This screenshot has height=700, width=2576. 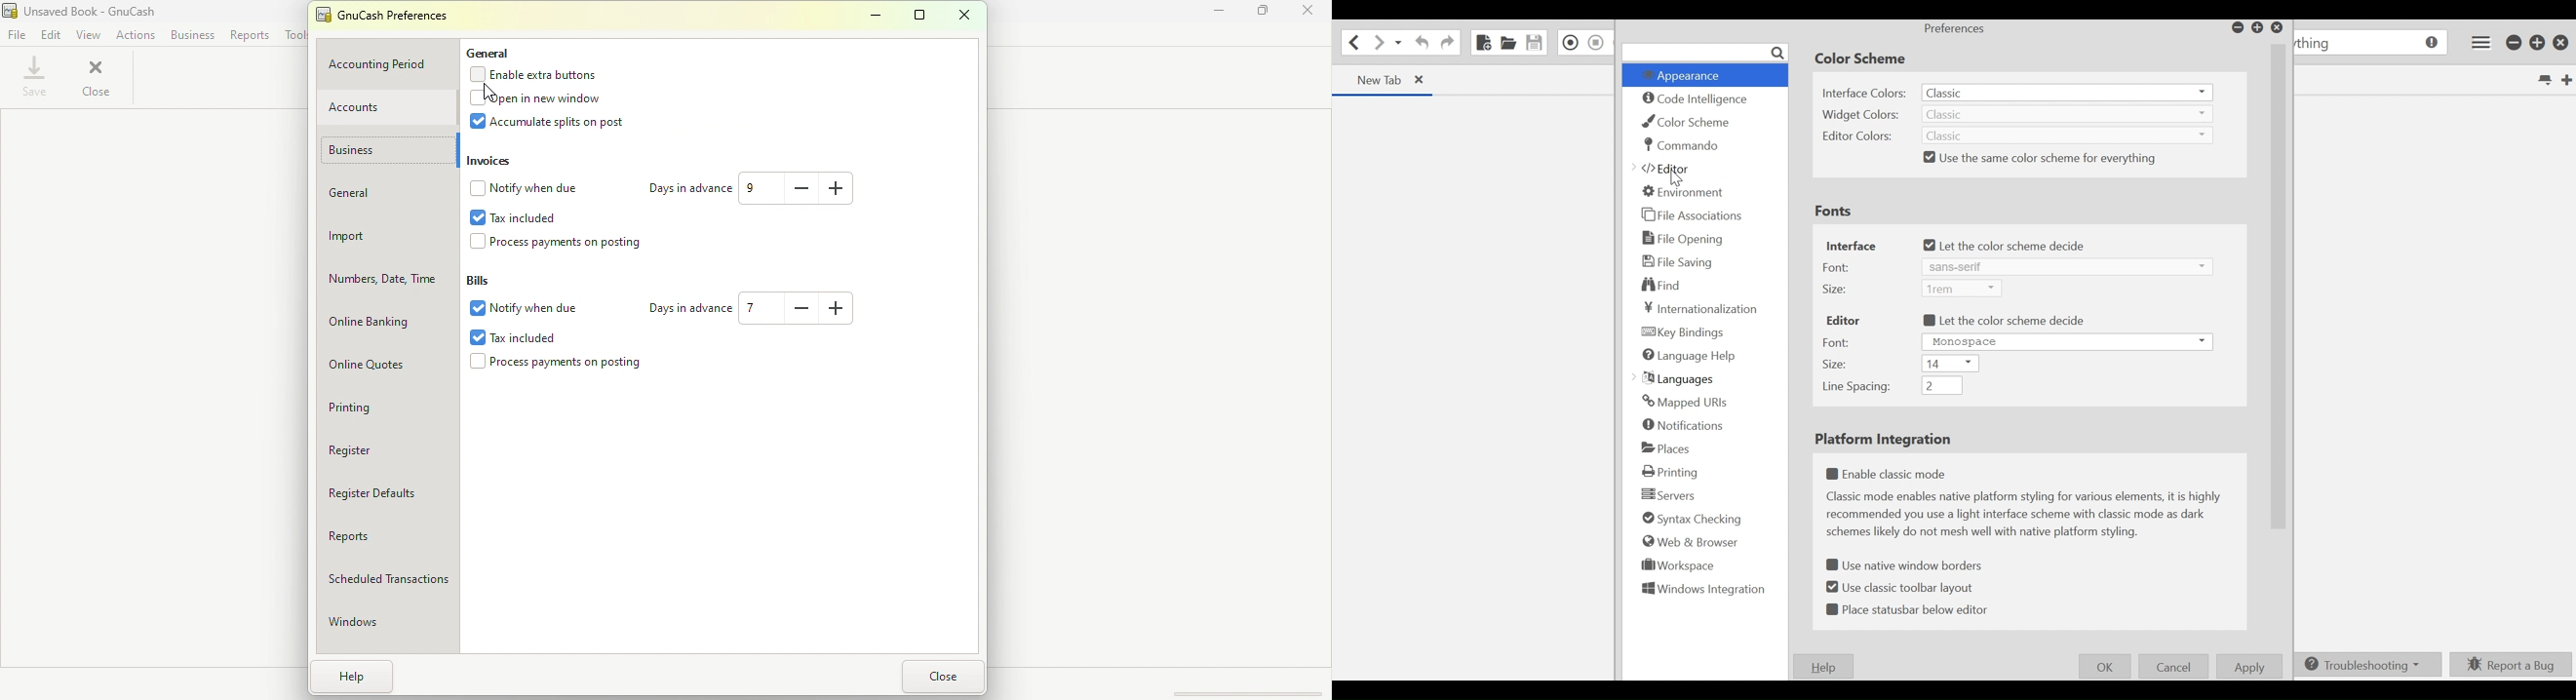 What do you see at coordinates (2068, 114) in the screenshot?
I see `Interface dropdown menu` at bounding box center [2068, 114].